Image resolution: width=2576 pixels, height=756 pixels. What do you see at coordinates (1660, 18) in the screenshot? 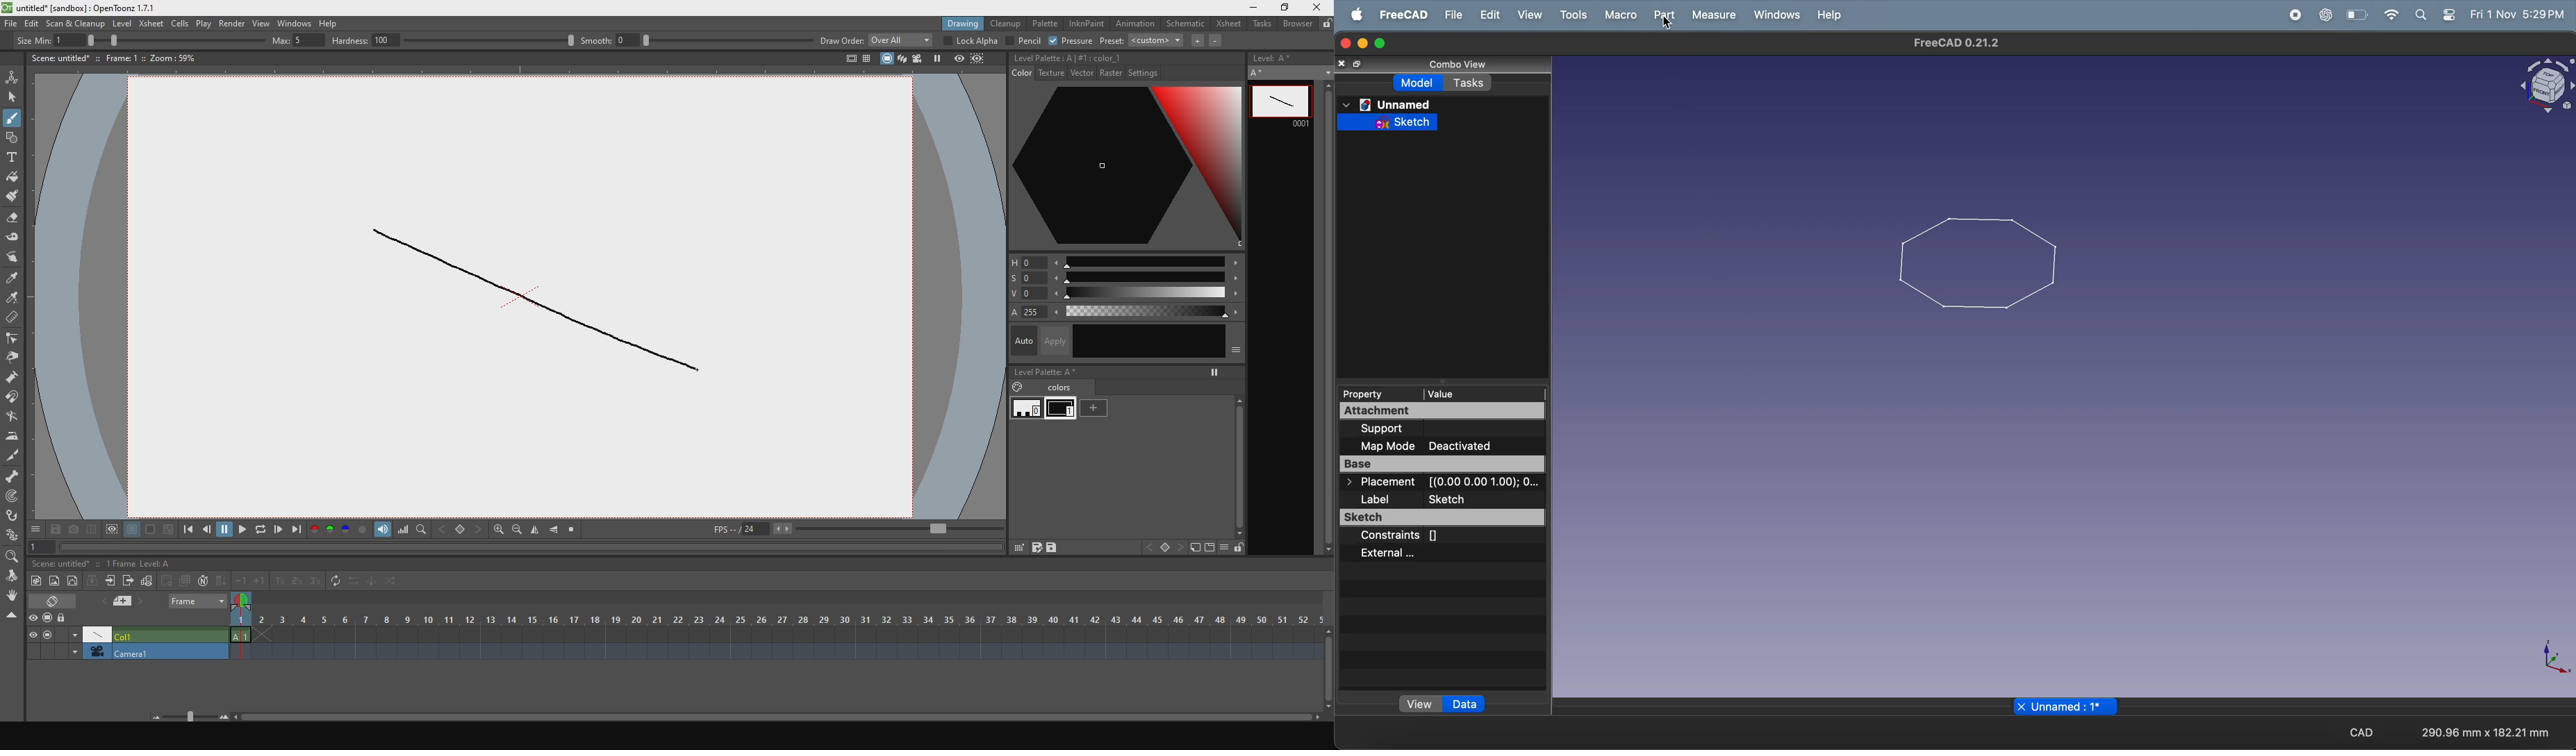
I see `part` at bounding box center [1660, 18].